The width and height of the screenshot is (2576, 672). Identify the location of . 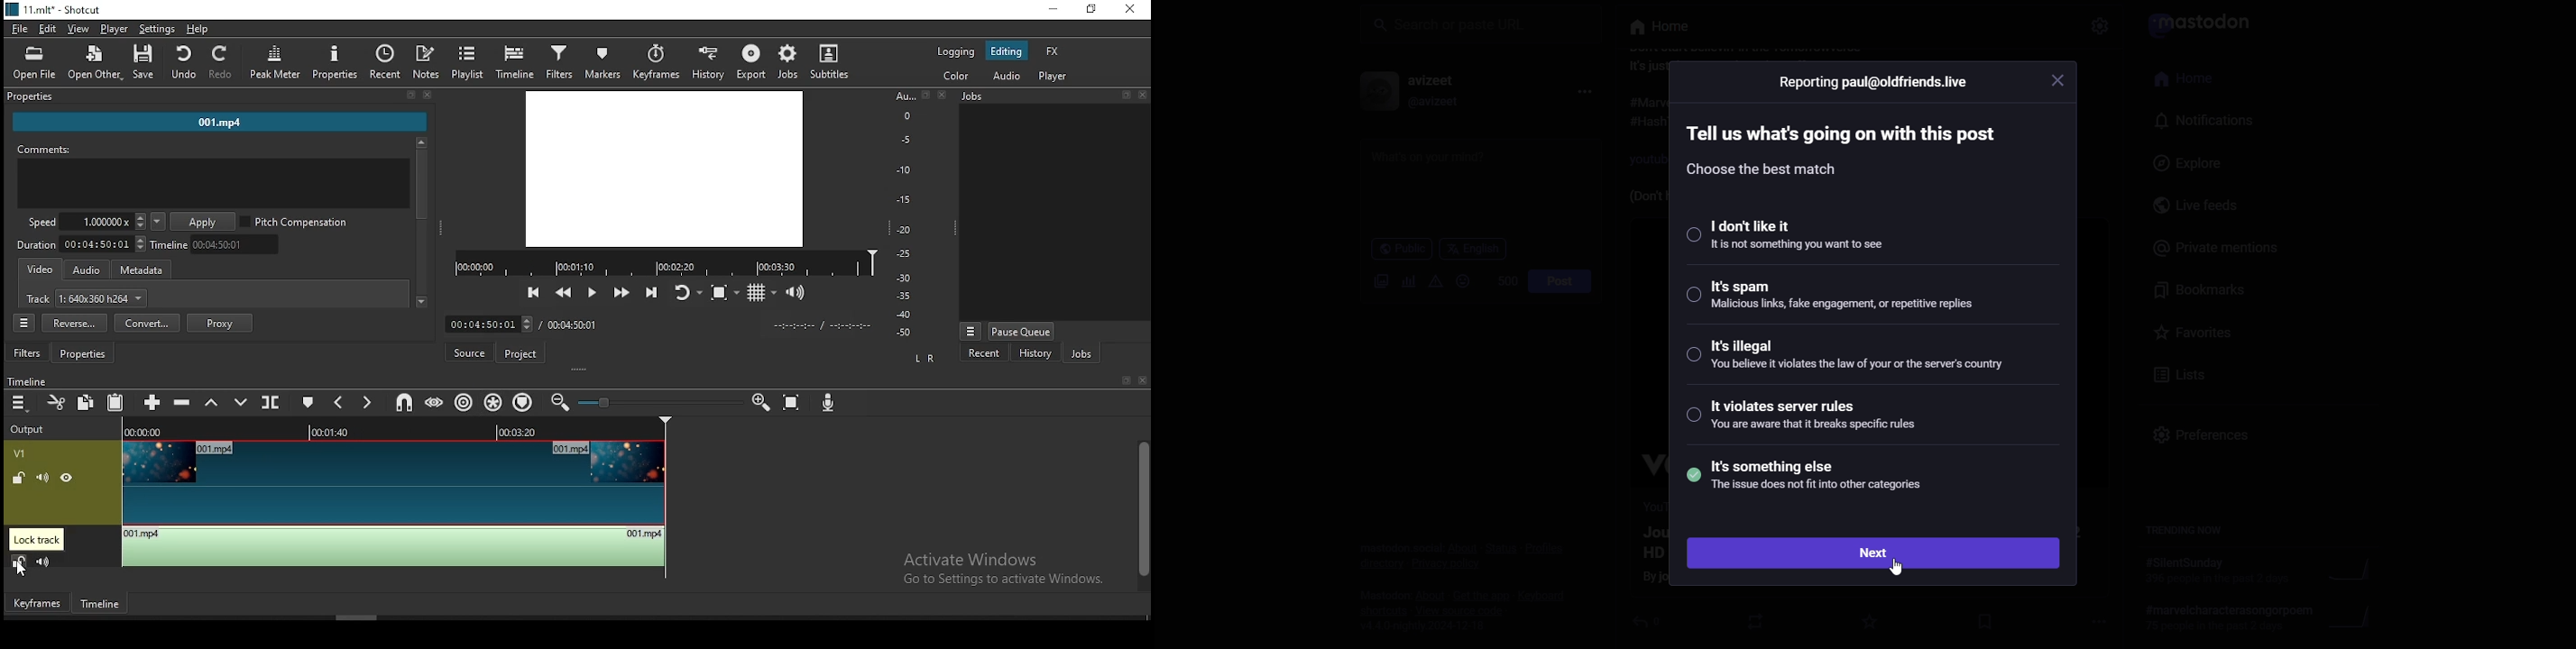
(1680, 28).